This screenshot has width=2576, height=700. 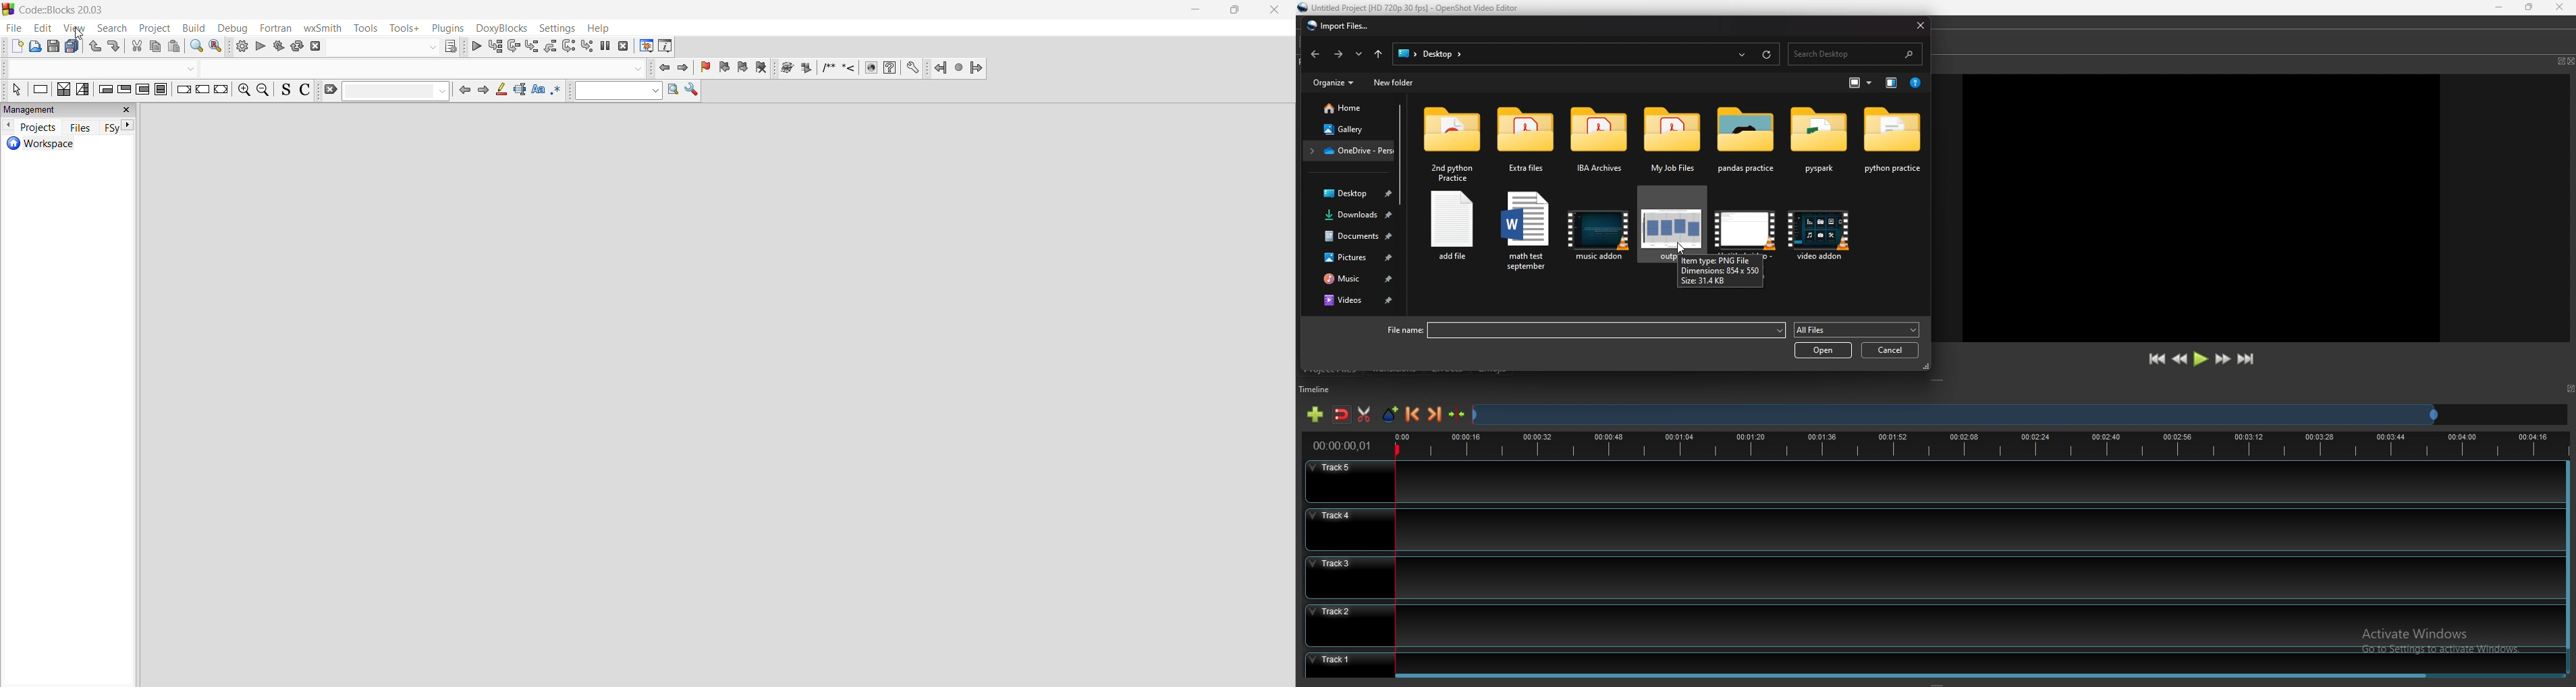 I want to click on return instruction, so click(x=223, y=89).